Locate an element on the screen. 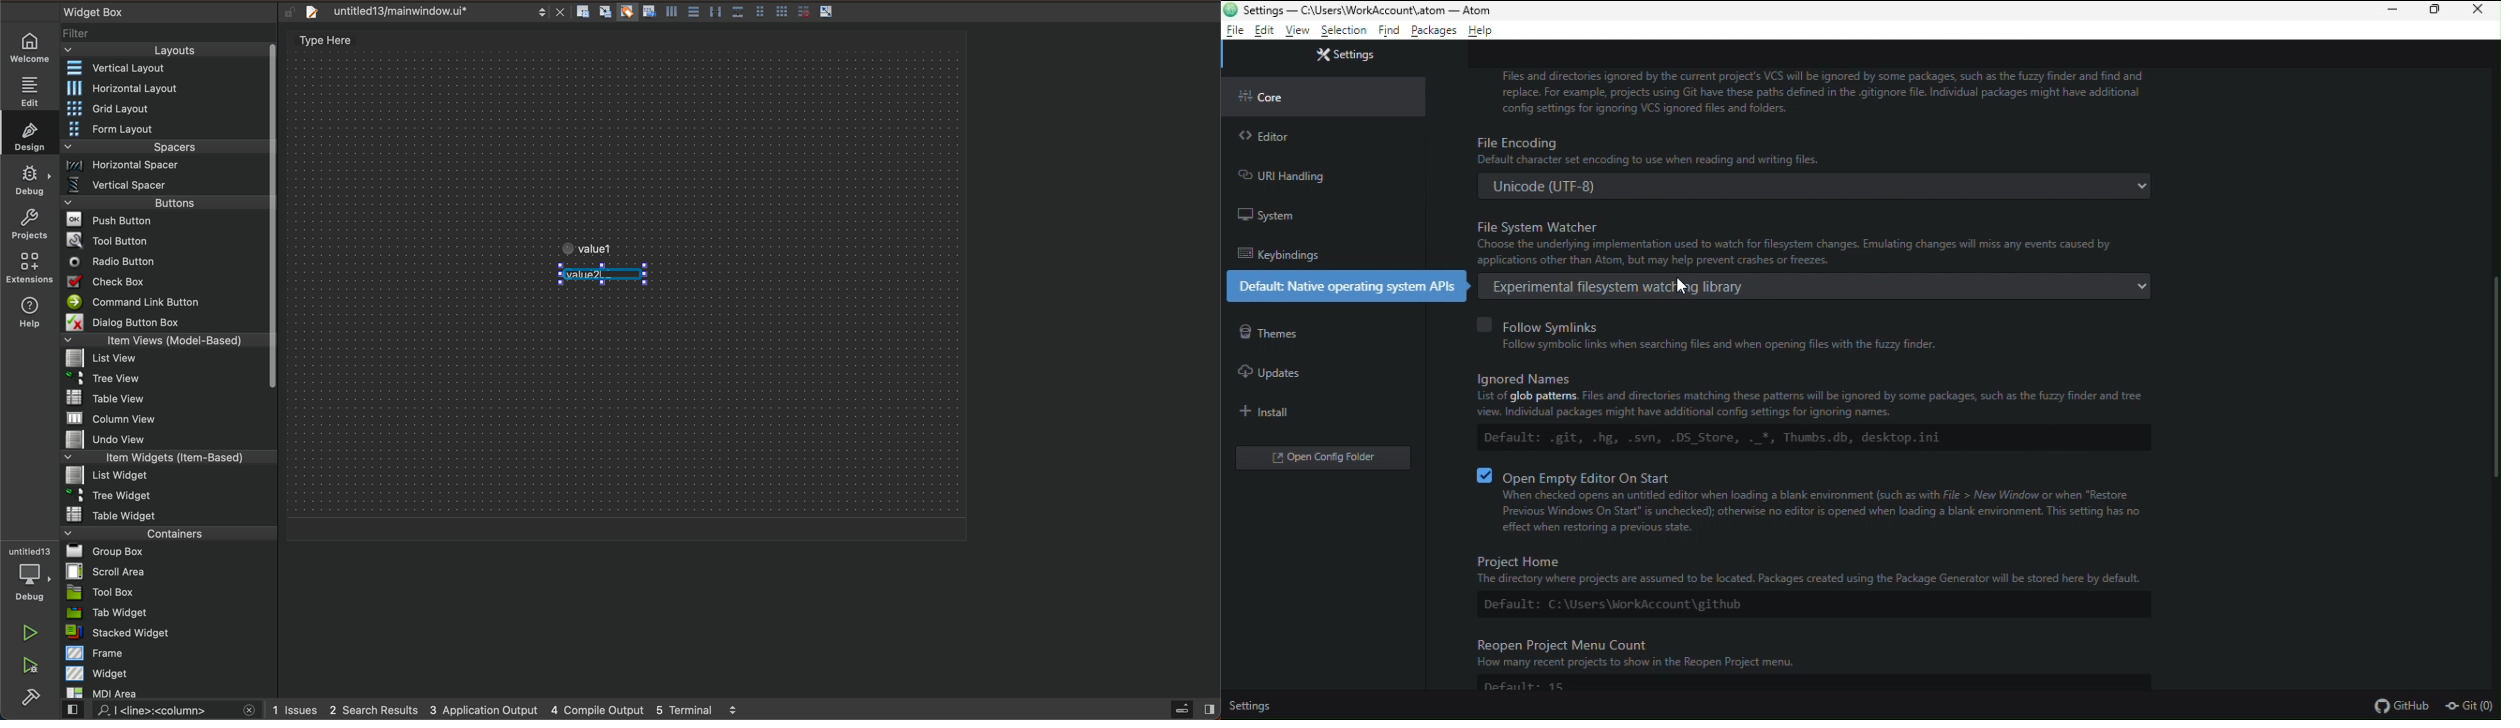 Image resolution: width=2520 pixels, height=728 pixels. start typing is located at coordinates (608, 276).